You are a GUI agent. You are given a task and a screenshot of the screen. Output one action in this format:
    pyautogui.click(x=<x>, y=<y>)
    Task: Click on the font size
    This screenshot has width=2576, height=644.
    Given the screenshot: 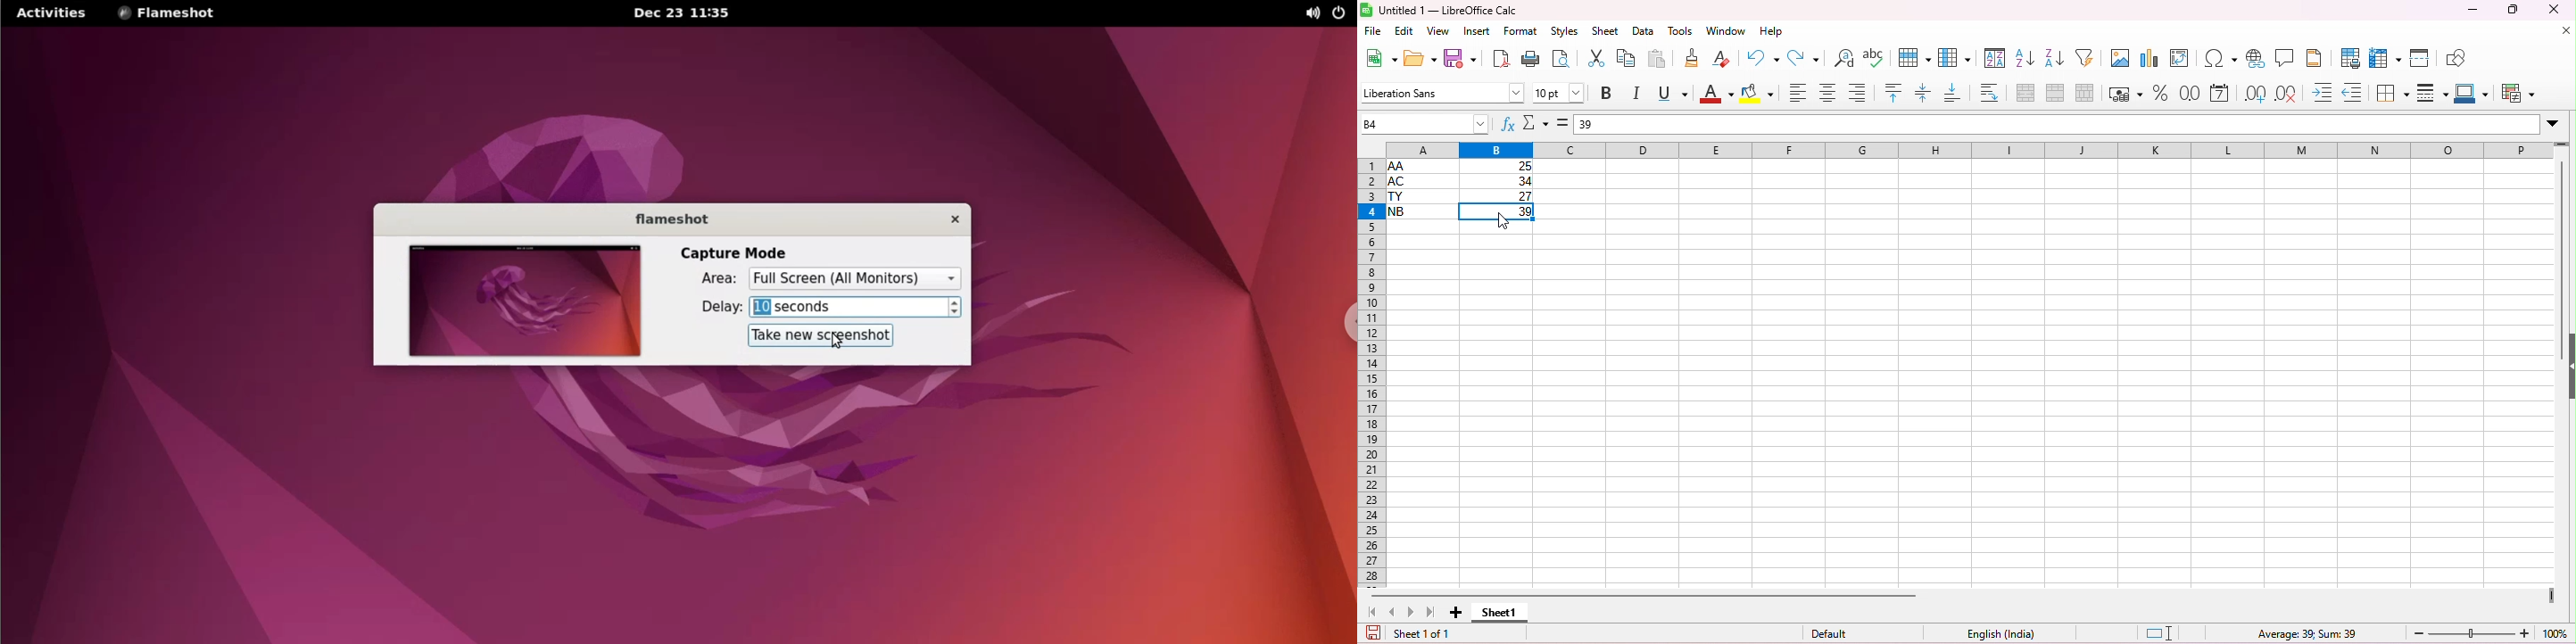 What is the action you would take?
    pyautogui.click(x=1559, y=93)
    